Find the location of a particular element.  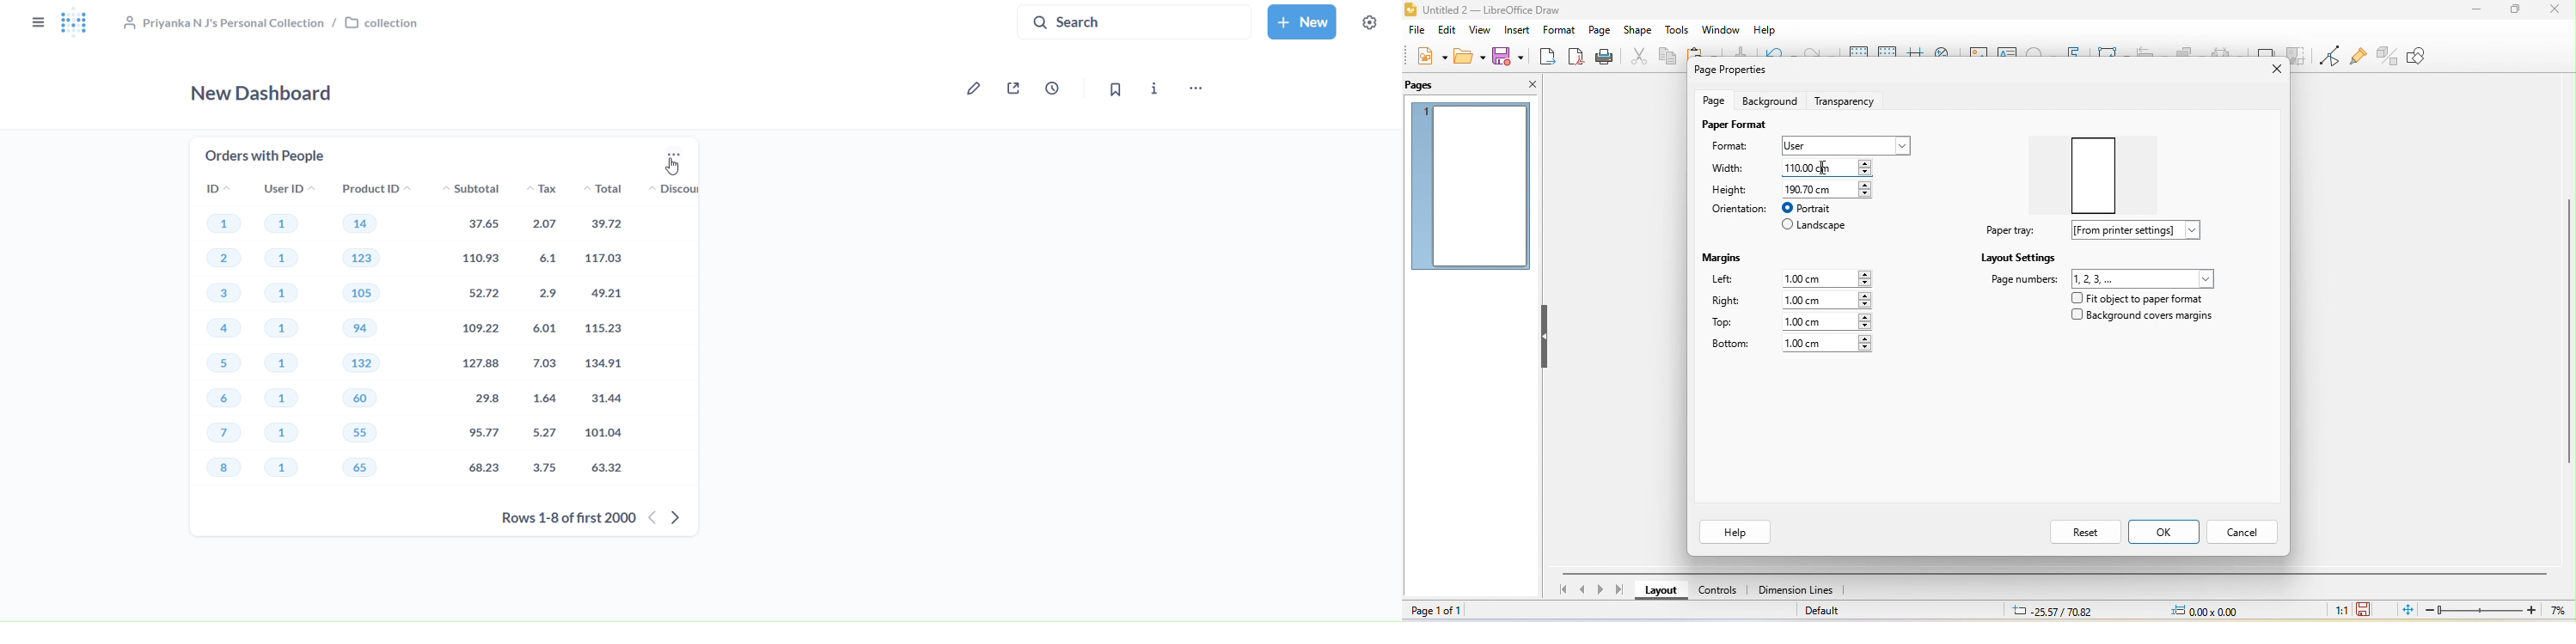

tools is located at coordinates (1678, 31).